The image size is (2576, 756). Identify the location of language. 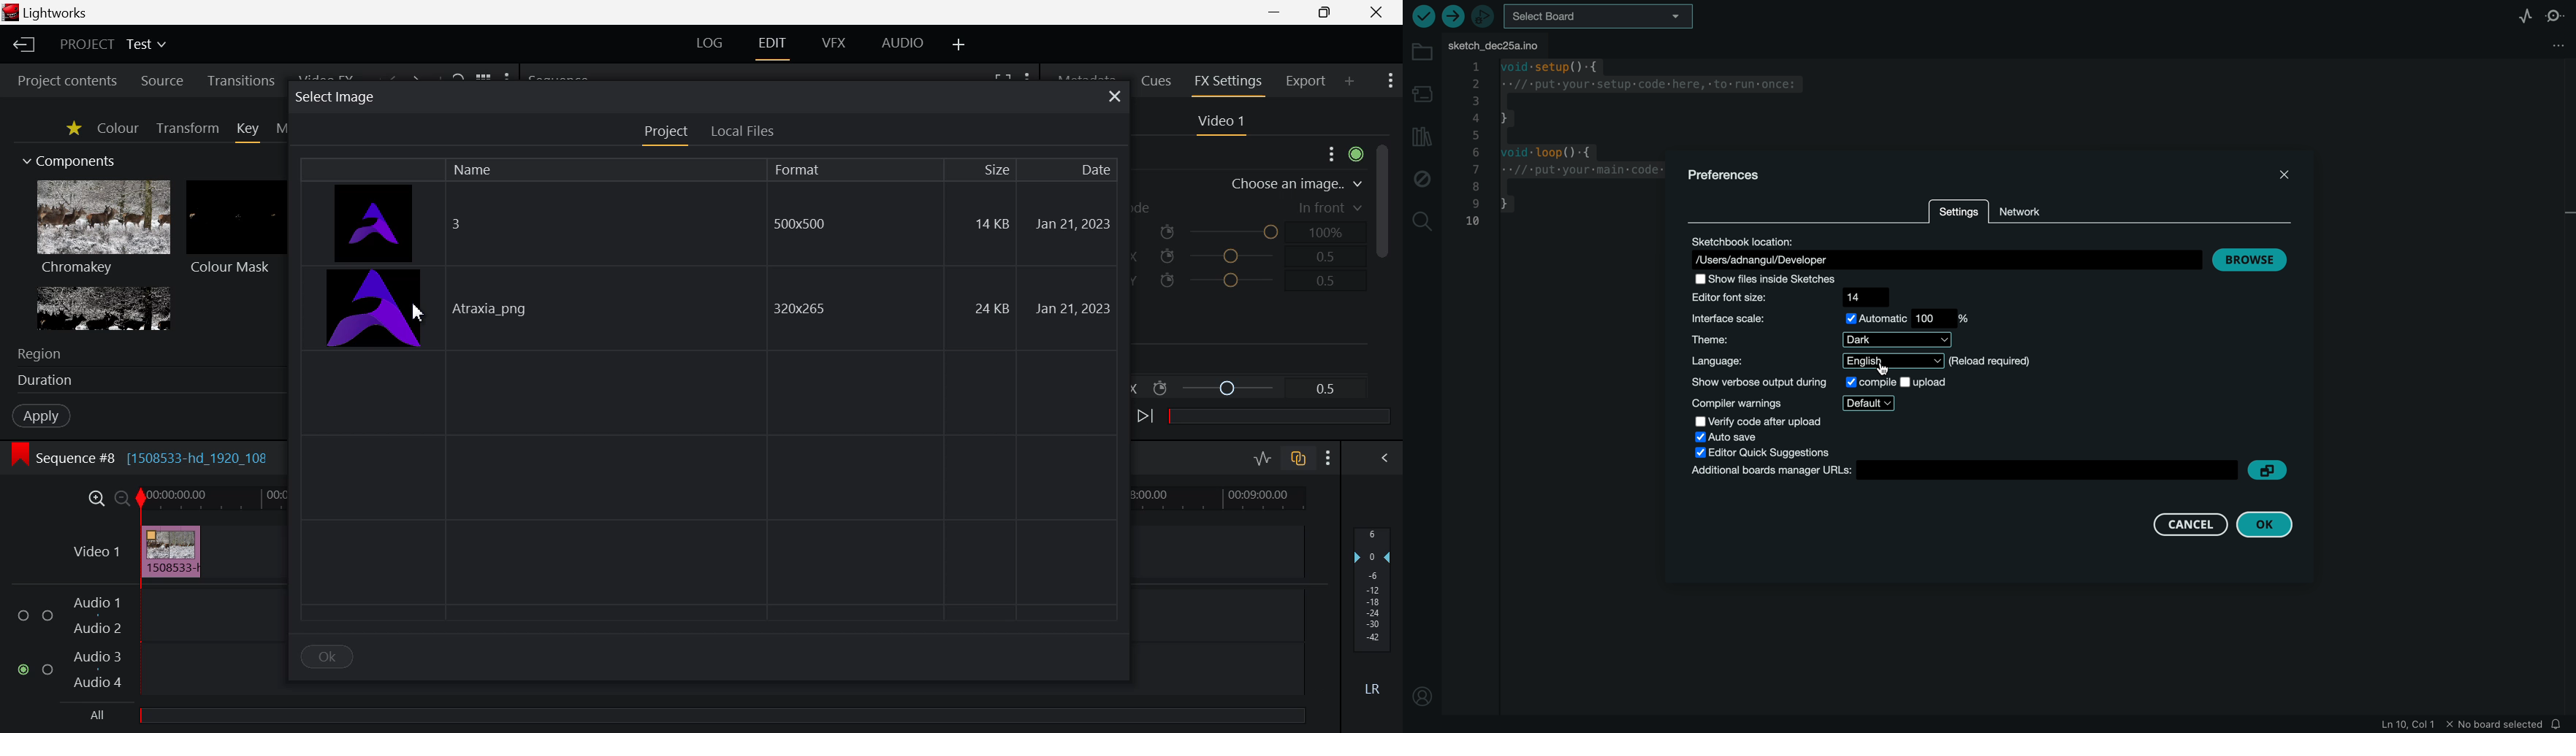
(1861, 360).